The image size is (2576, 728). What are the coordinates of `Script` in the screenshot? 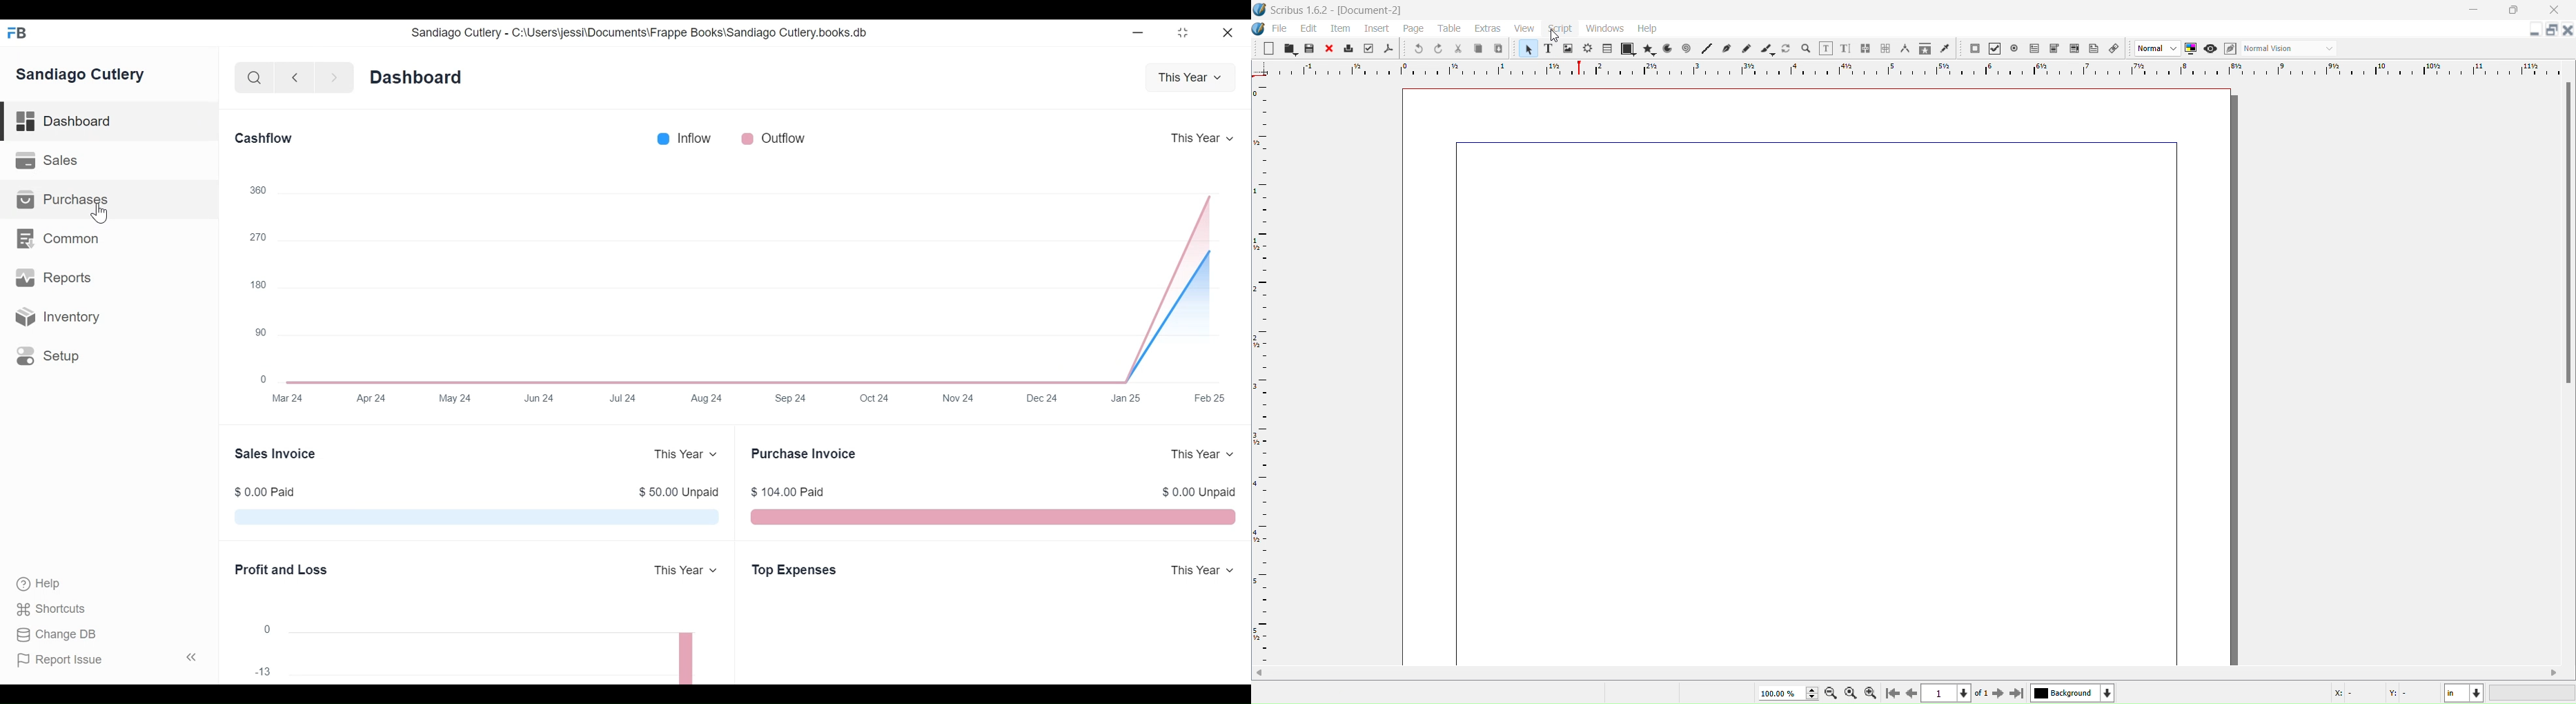 It's located at (1560, 28).